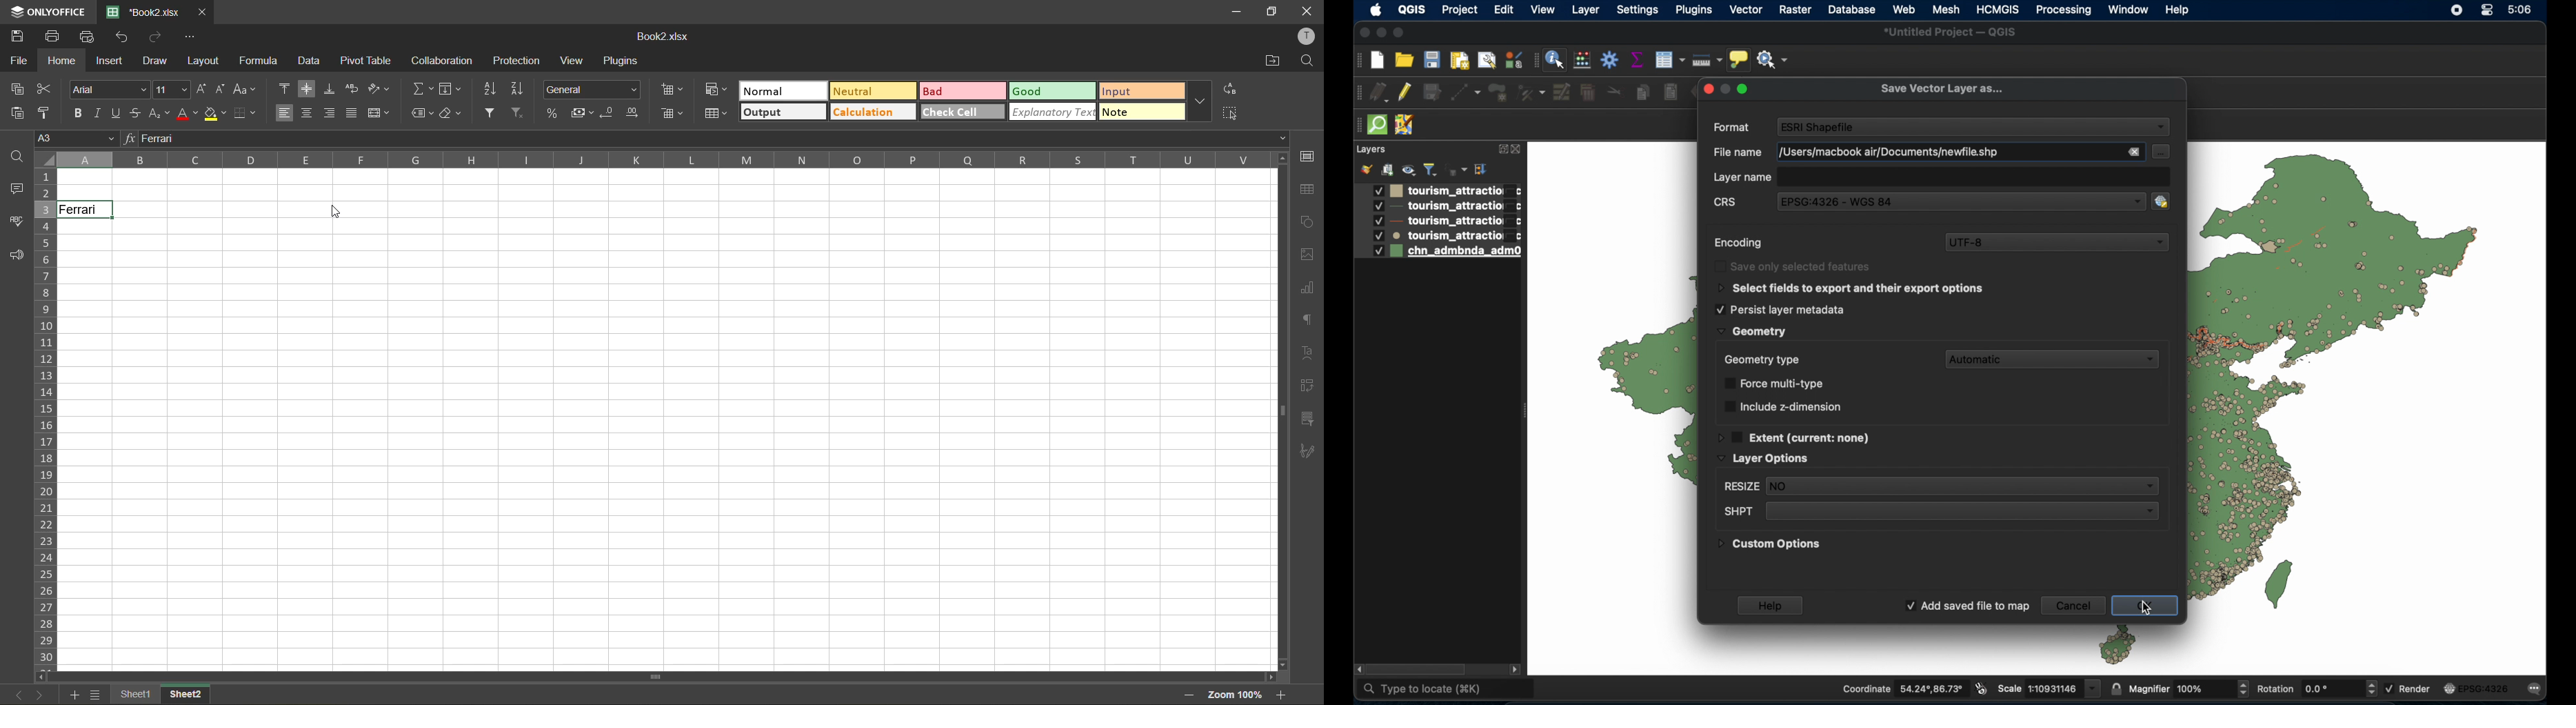 Image resolution: width=2576 pixels, height=728 pixels. Describe the element at coordinates (308, 113) in the screenshot. I see `align center` at that location.